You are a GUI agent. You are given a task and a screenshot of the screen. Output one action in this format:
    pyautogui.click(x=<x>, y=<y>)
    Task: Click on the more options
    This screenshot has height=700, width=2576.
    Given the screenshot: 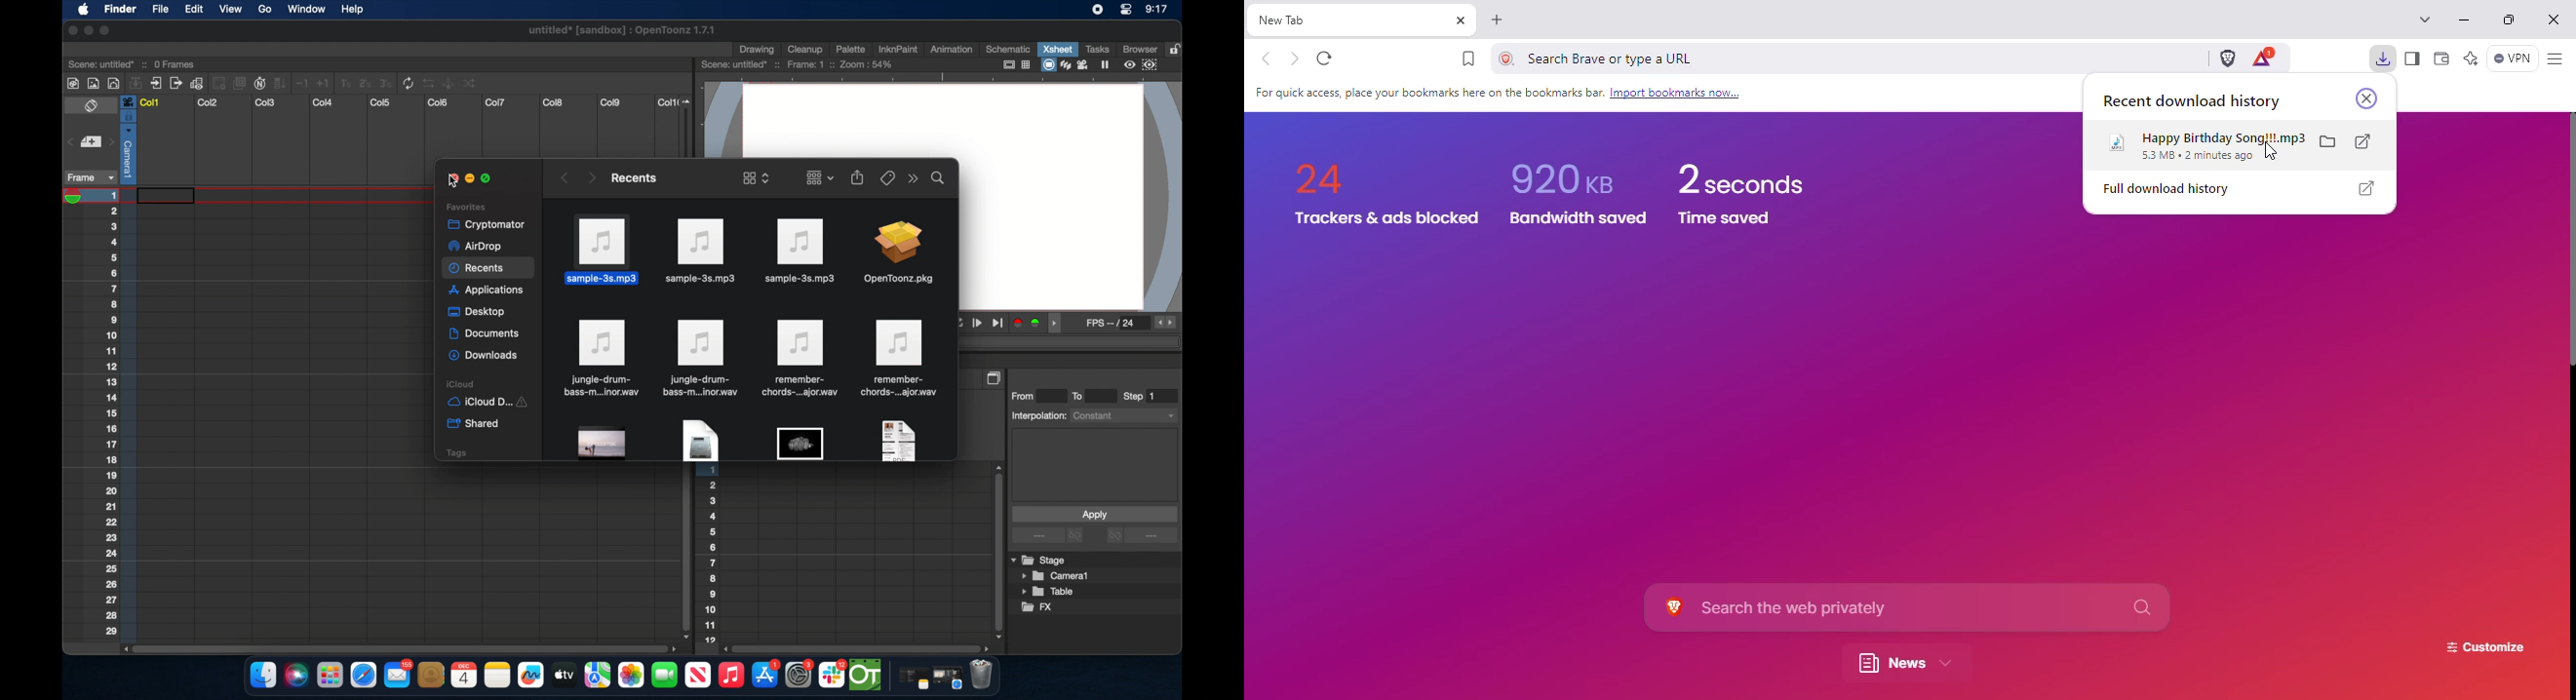 What is the action you would take?
    pyautogui.click(x=913, y=179)
    